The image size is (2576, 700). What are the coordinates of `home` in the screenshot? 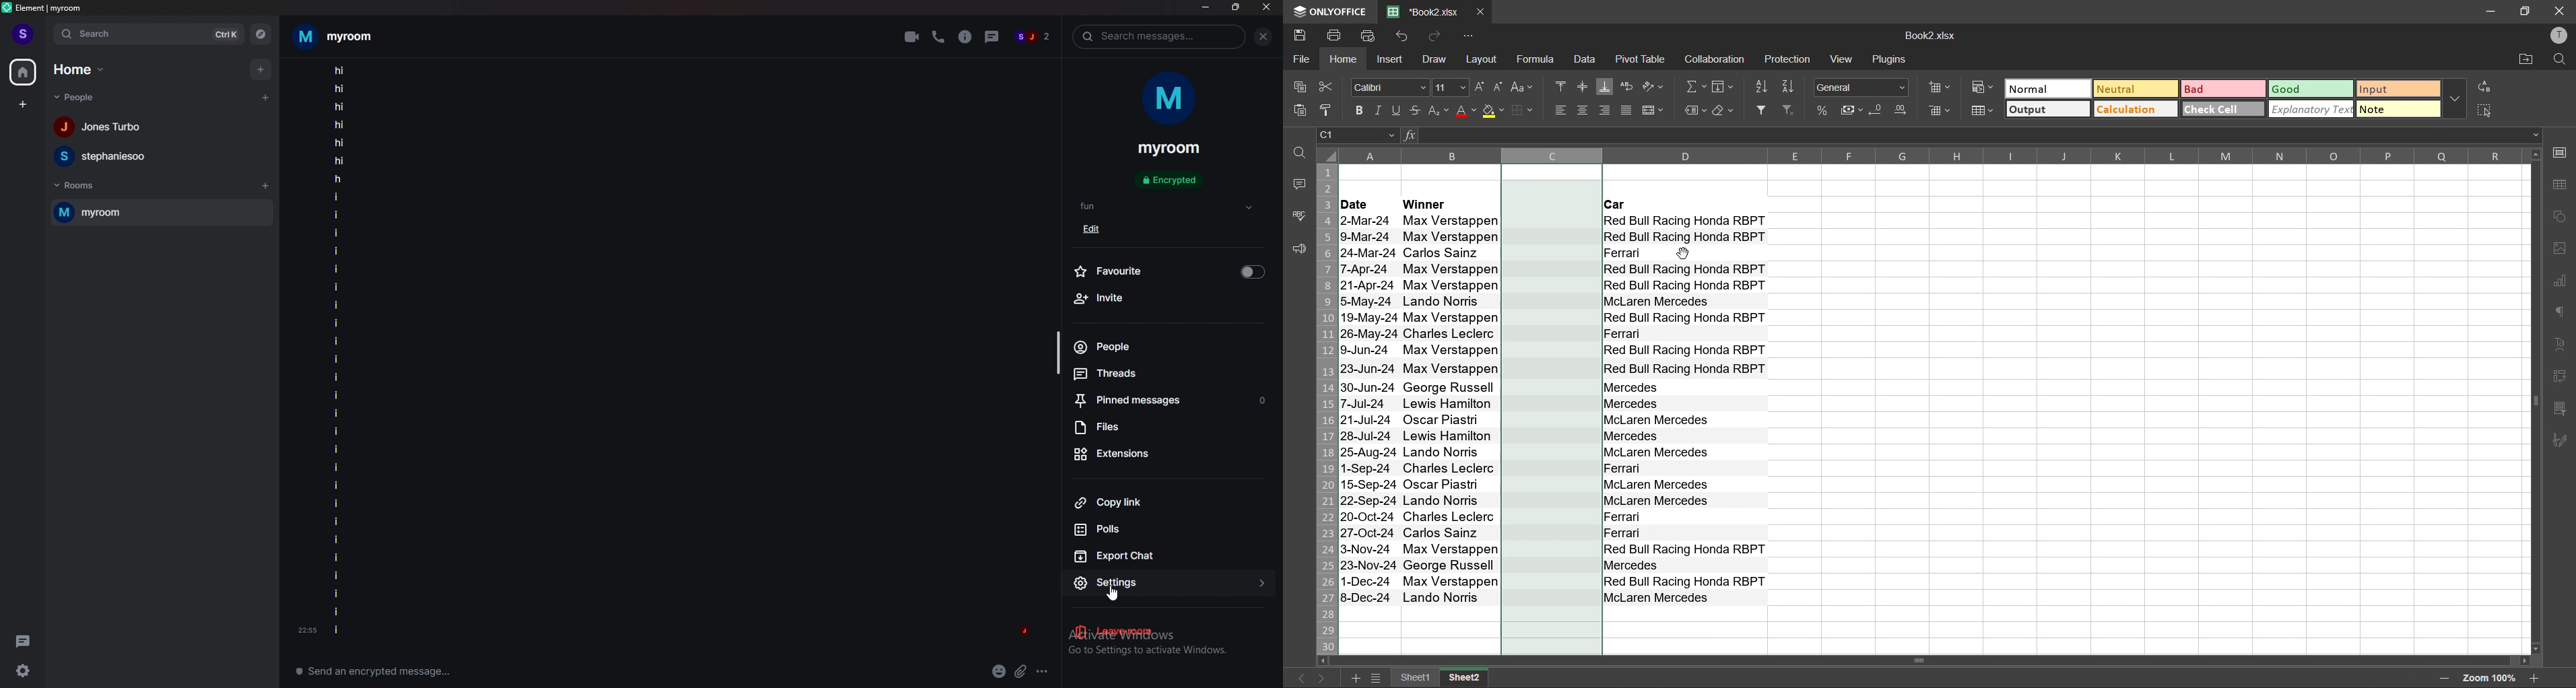 It's located at (80, 70).